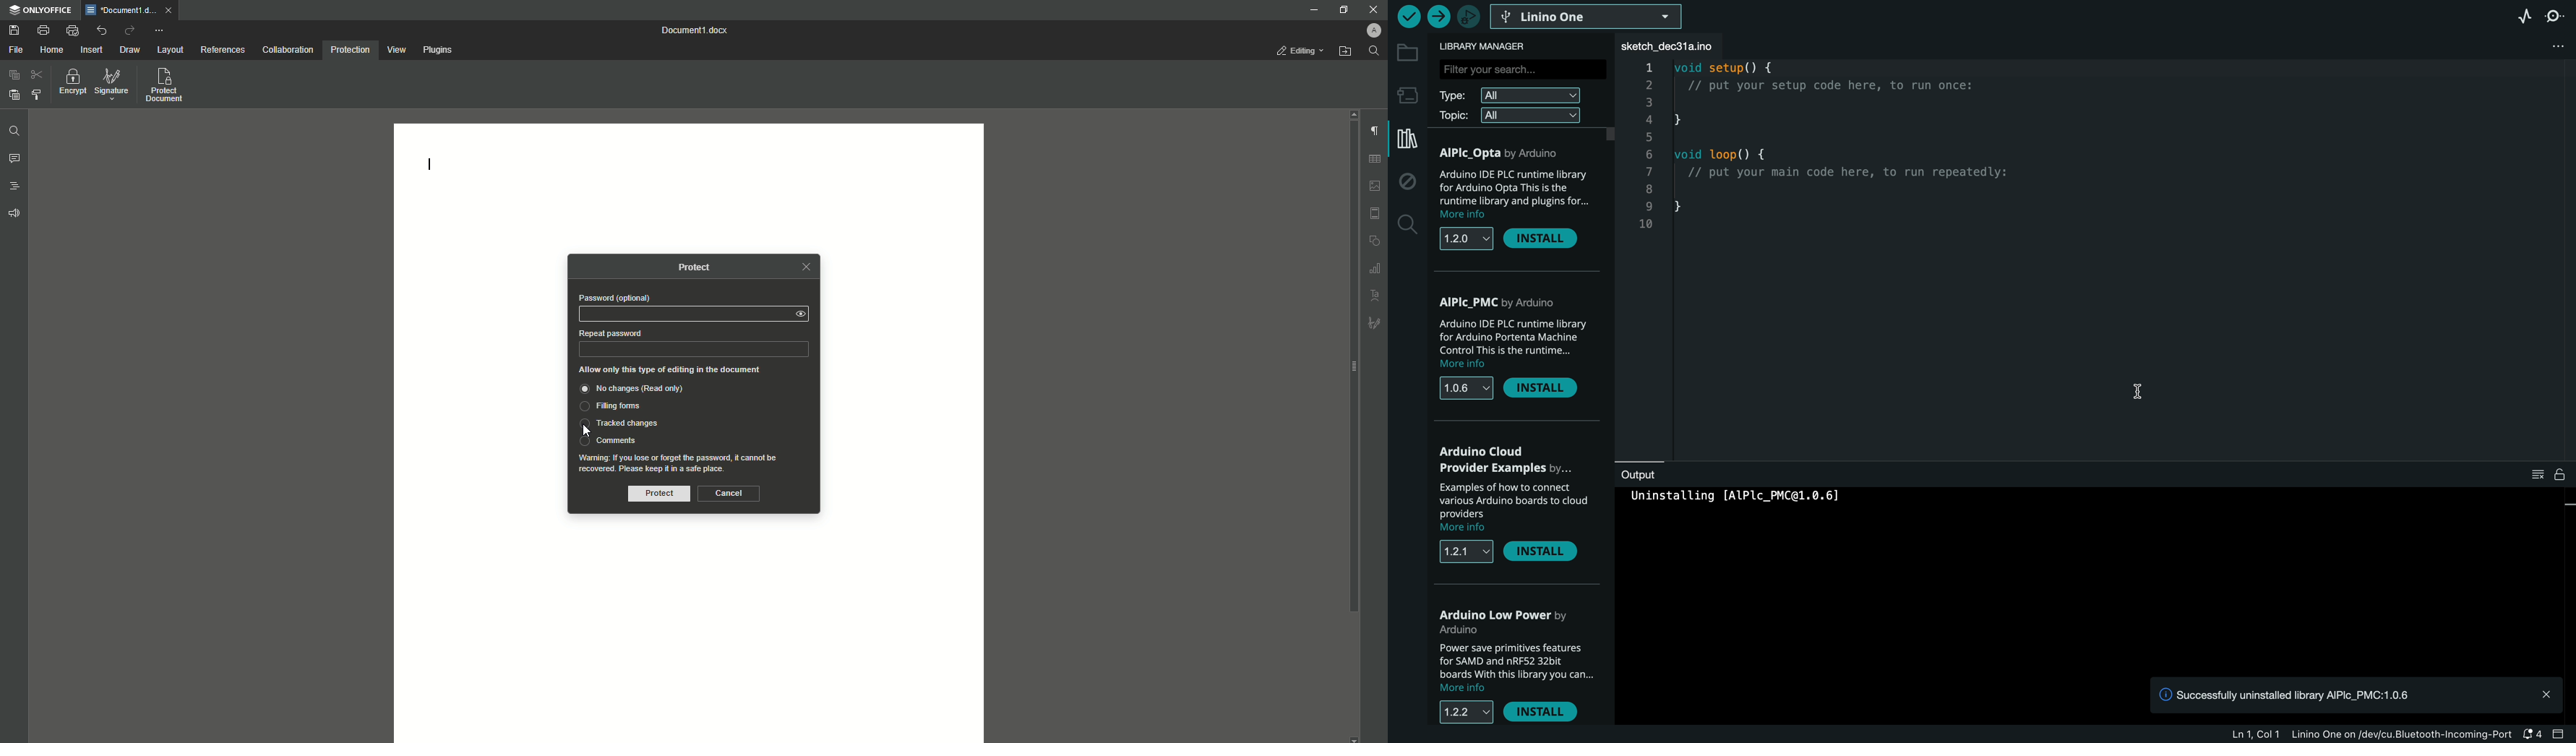 The width and height of the screenshot is (2576, 756). What do you see at coordinates (697, 30) in the screenshot?
I see `Document 1` at bounding box center [697, 30].